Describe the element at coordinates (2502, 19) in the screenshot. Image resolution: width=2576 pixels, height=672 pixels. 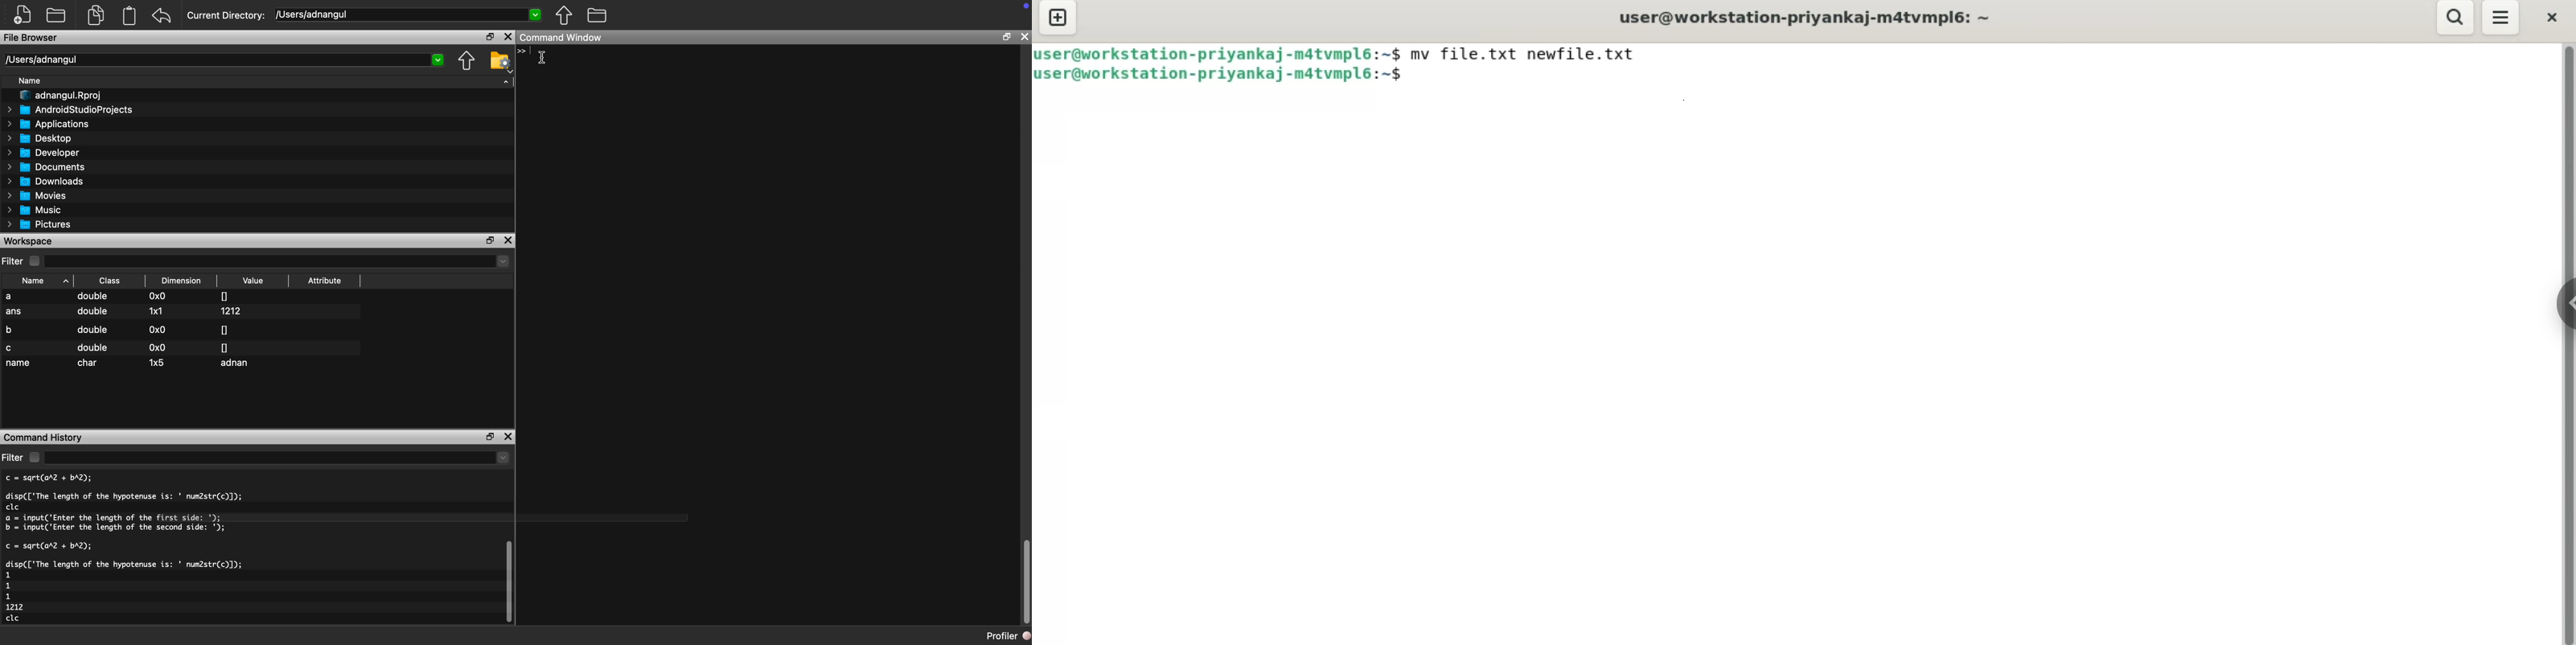
I see `menu` at that location.